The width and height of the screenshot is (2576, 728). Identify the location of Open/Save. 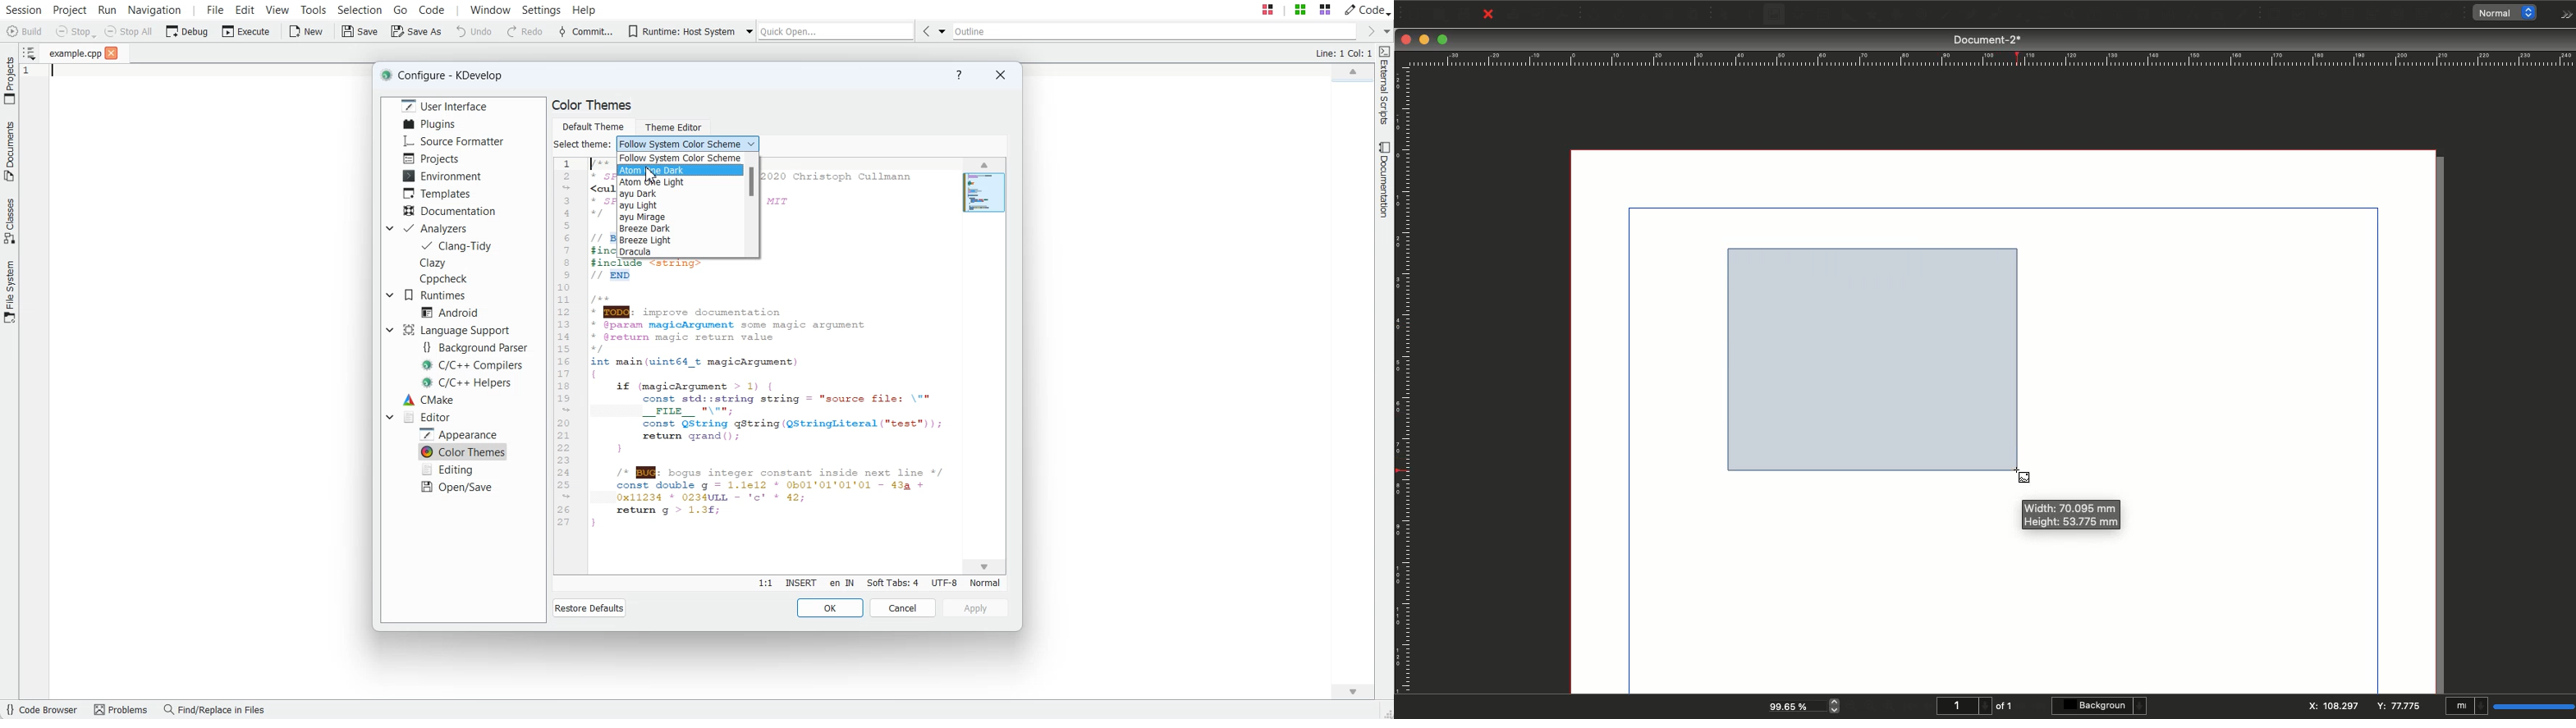
(458, 487).